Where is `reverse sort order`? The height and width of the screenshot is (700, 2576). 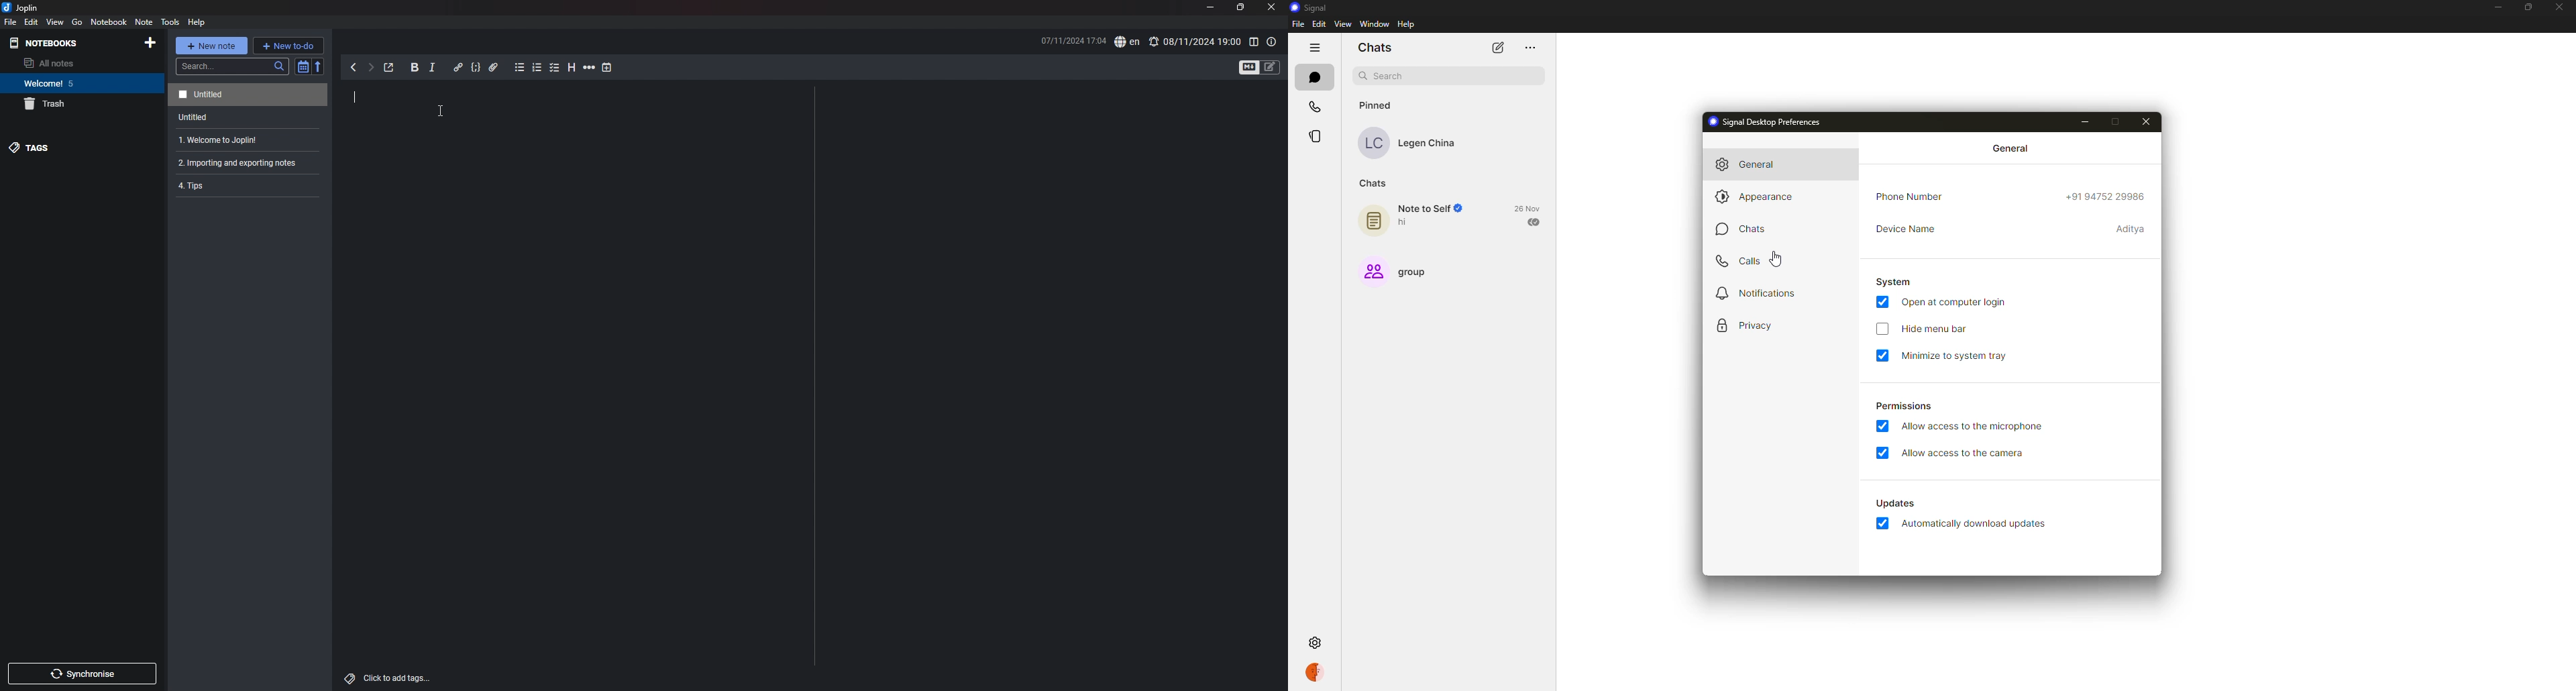 reverse sort order is located at coordinates (319, 66).